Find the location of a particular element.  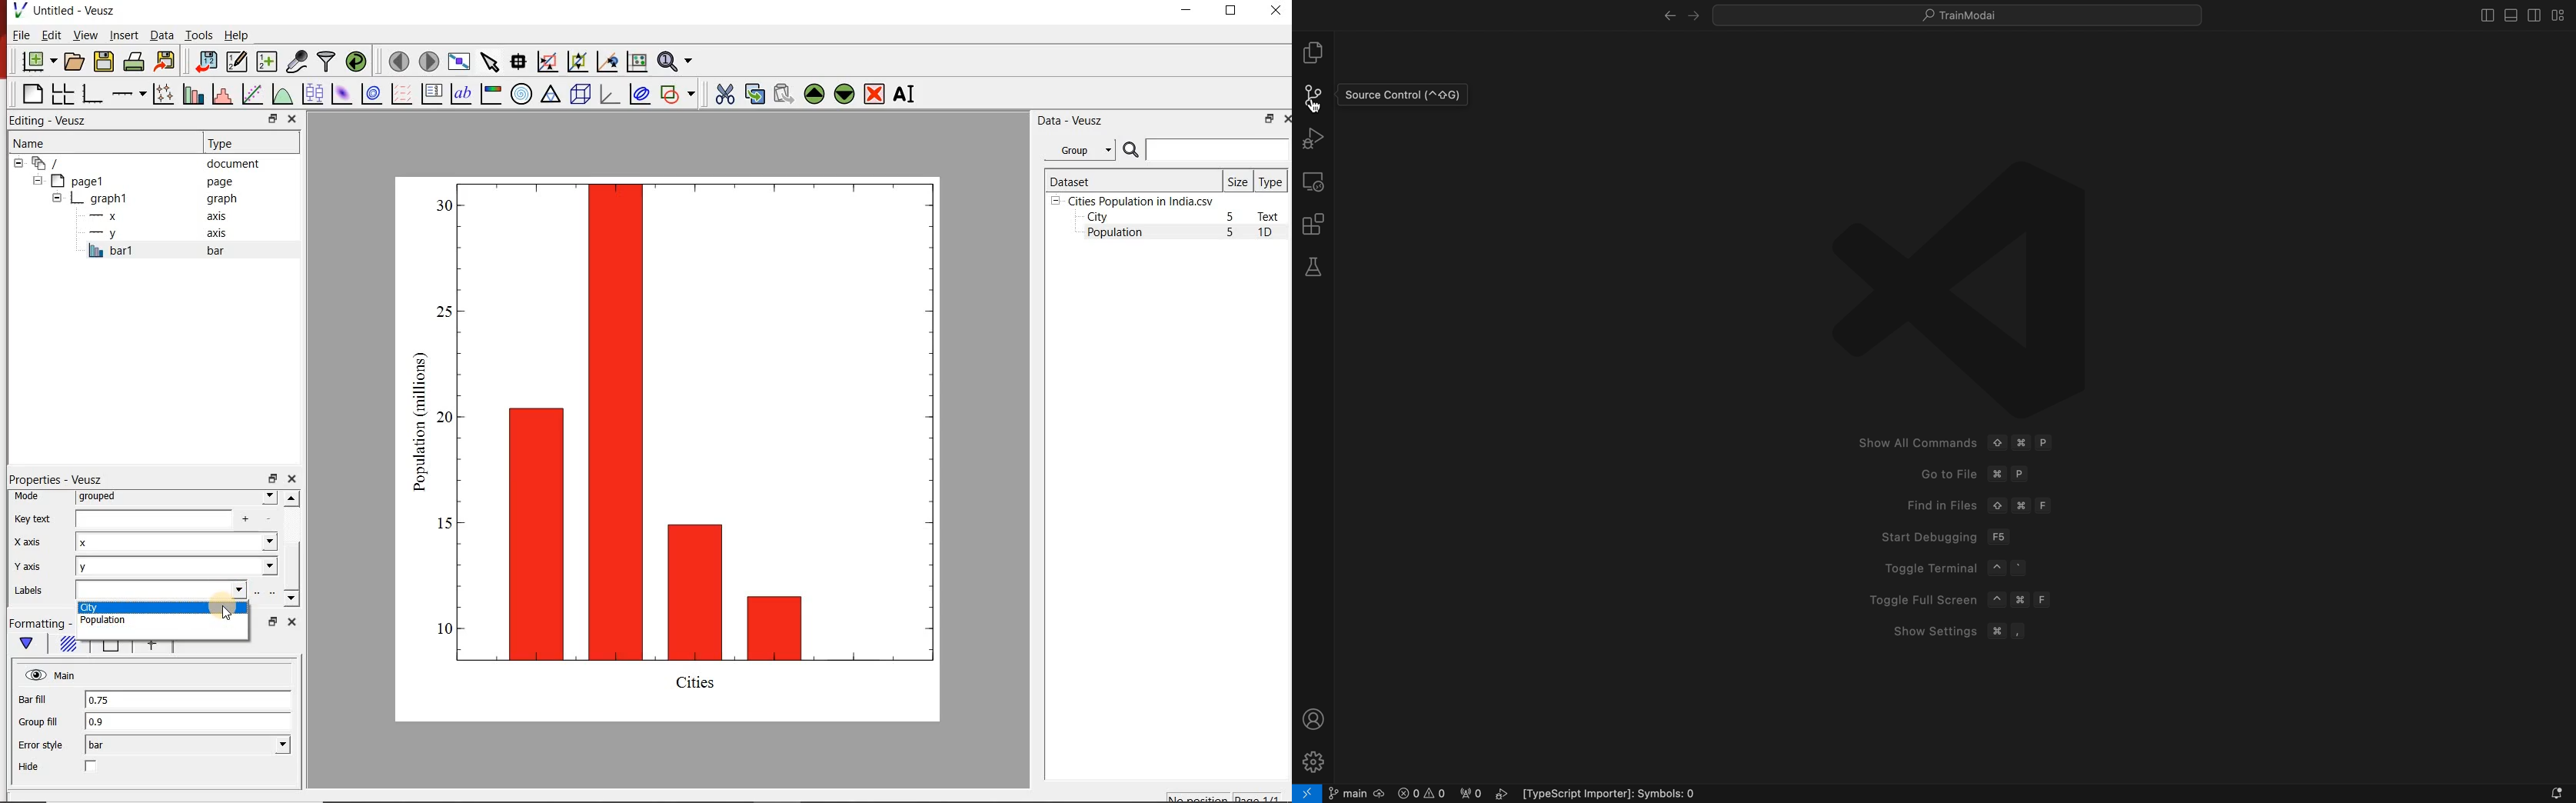

edit and enter new datasets is located at coordinates (235, 62).